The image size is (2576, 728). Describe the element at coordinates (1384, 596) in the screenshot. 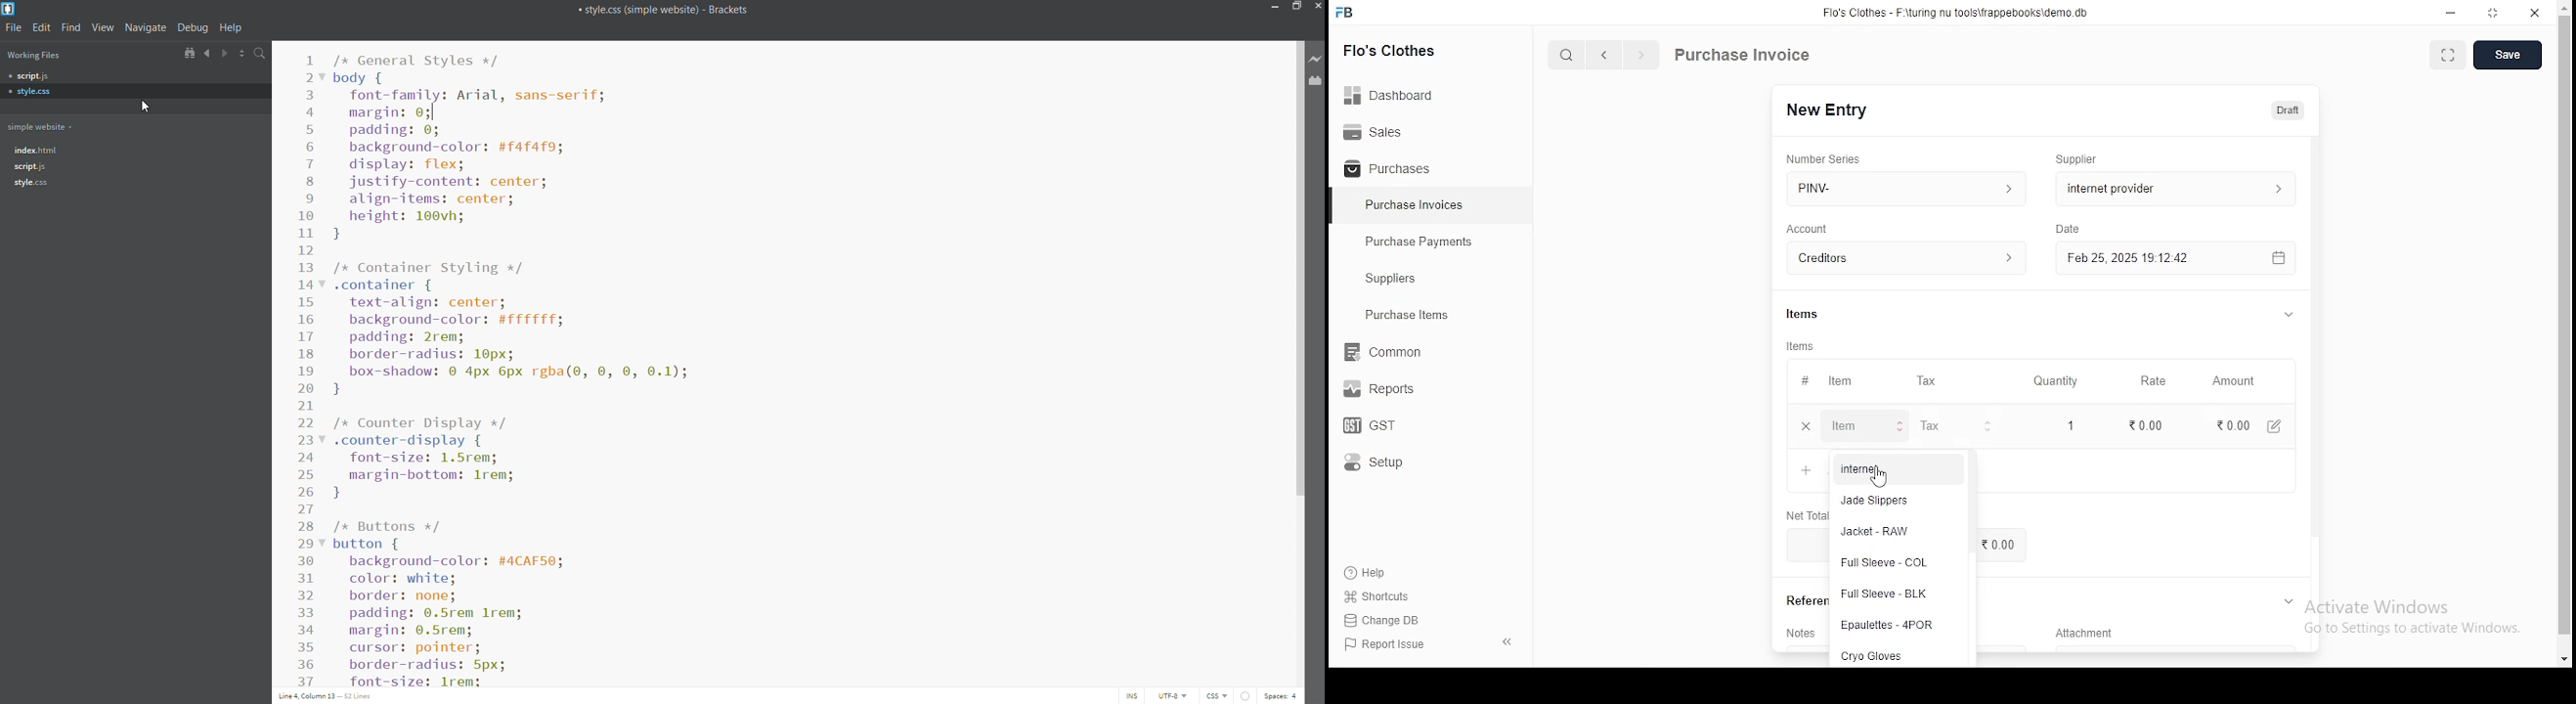

I see `Shortcuts` at that location.